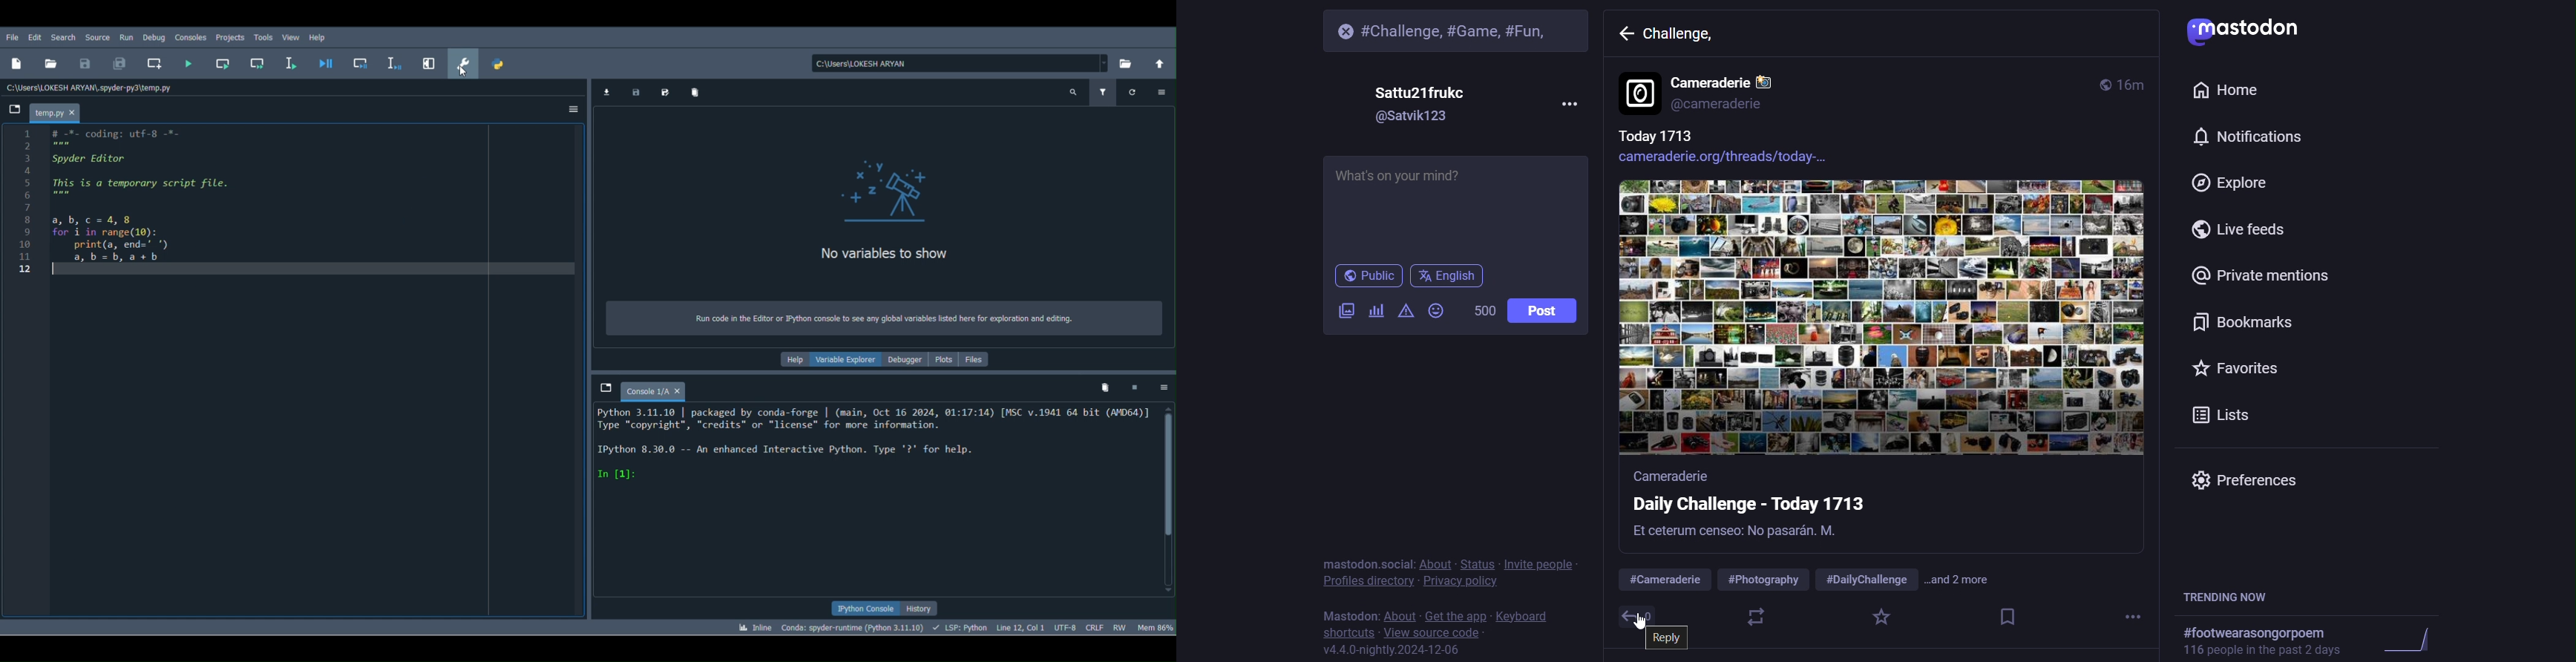 Image resolution: width=2576 pixels, height=672 pixels. What do you see at coordinates (1448, 278) in the screenshot?
I see `english` at bounding box center [1448, 278].